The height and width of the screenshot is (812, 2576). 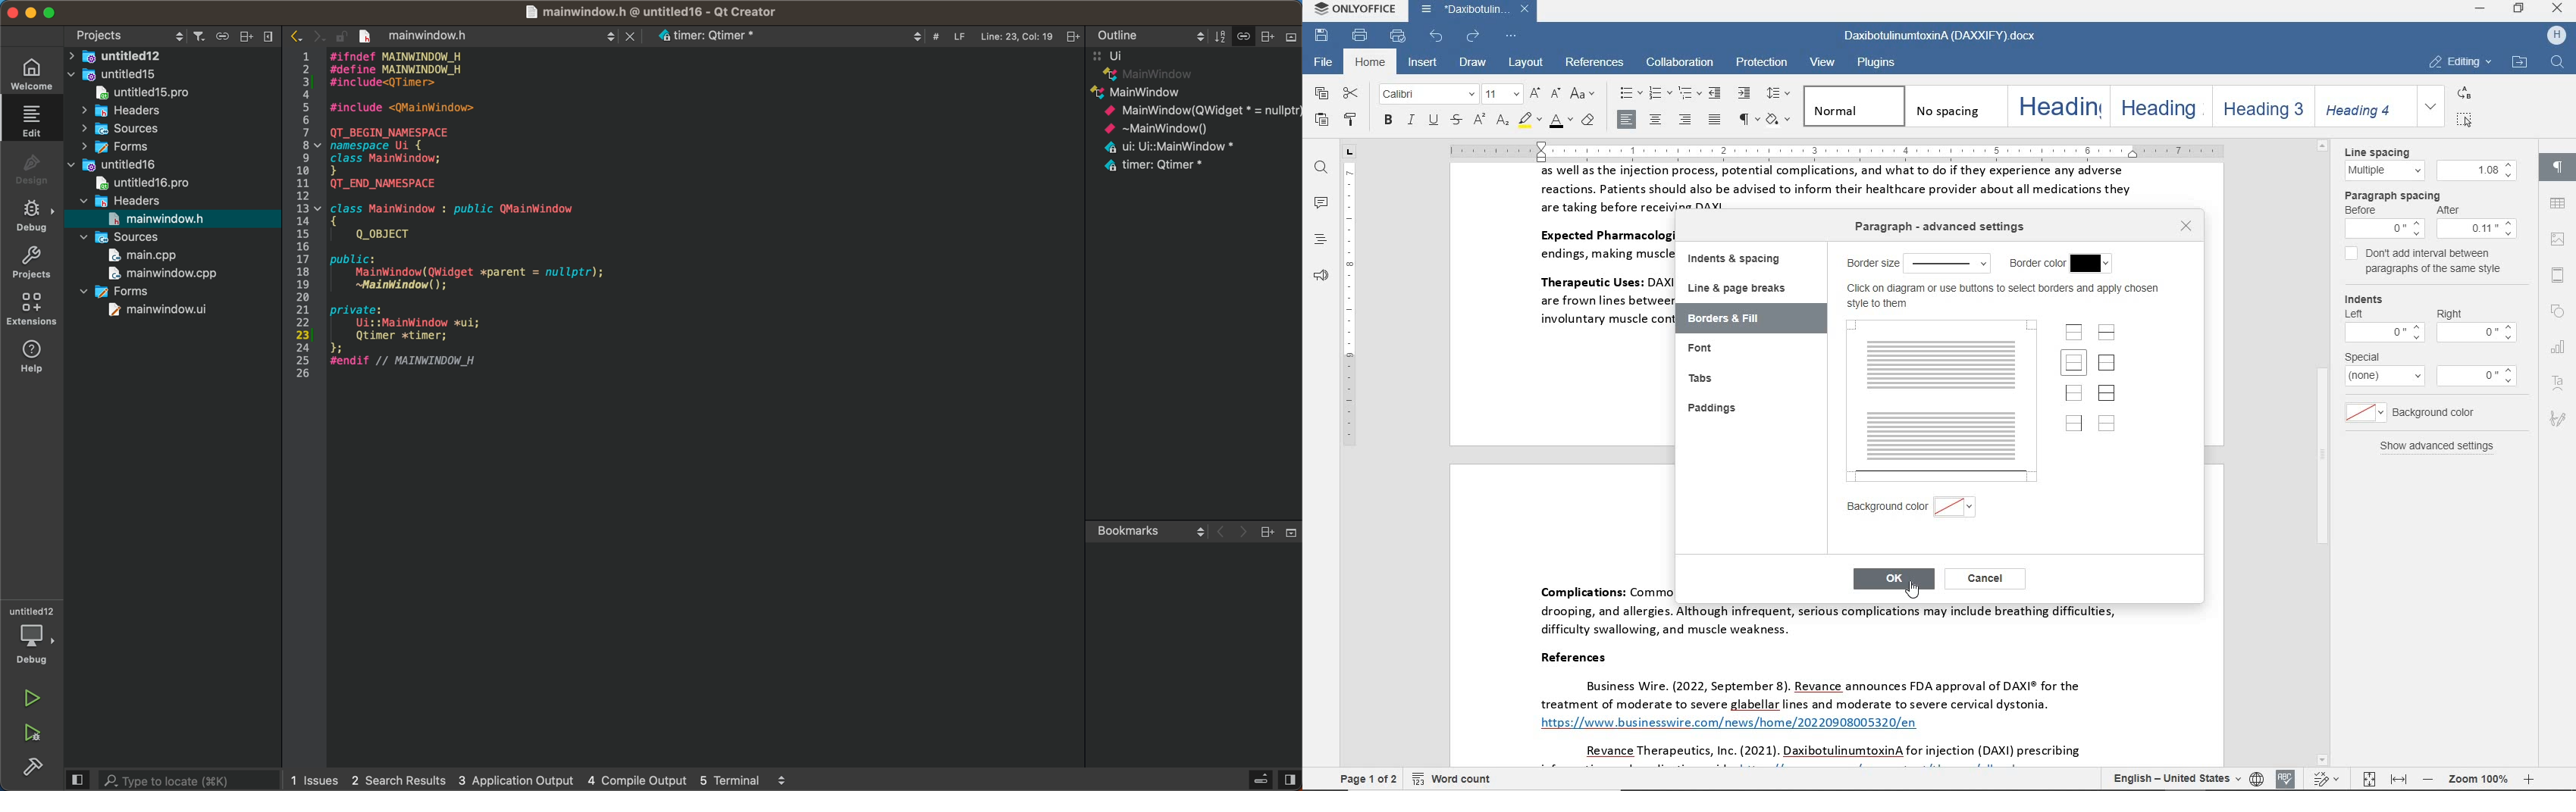 What do you see at coordinates (1897, 580) in the screenshot?
I see `OK` at bounding box center [1897, 580].